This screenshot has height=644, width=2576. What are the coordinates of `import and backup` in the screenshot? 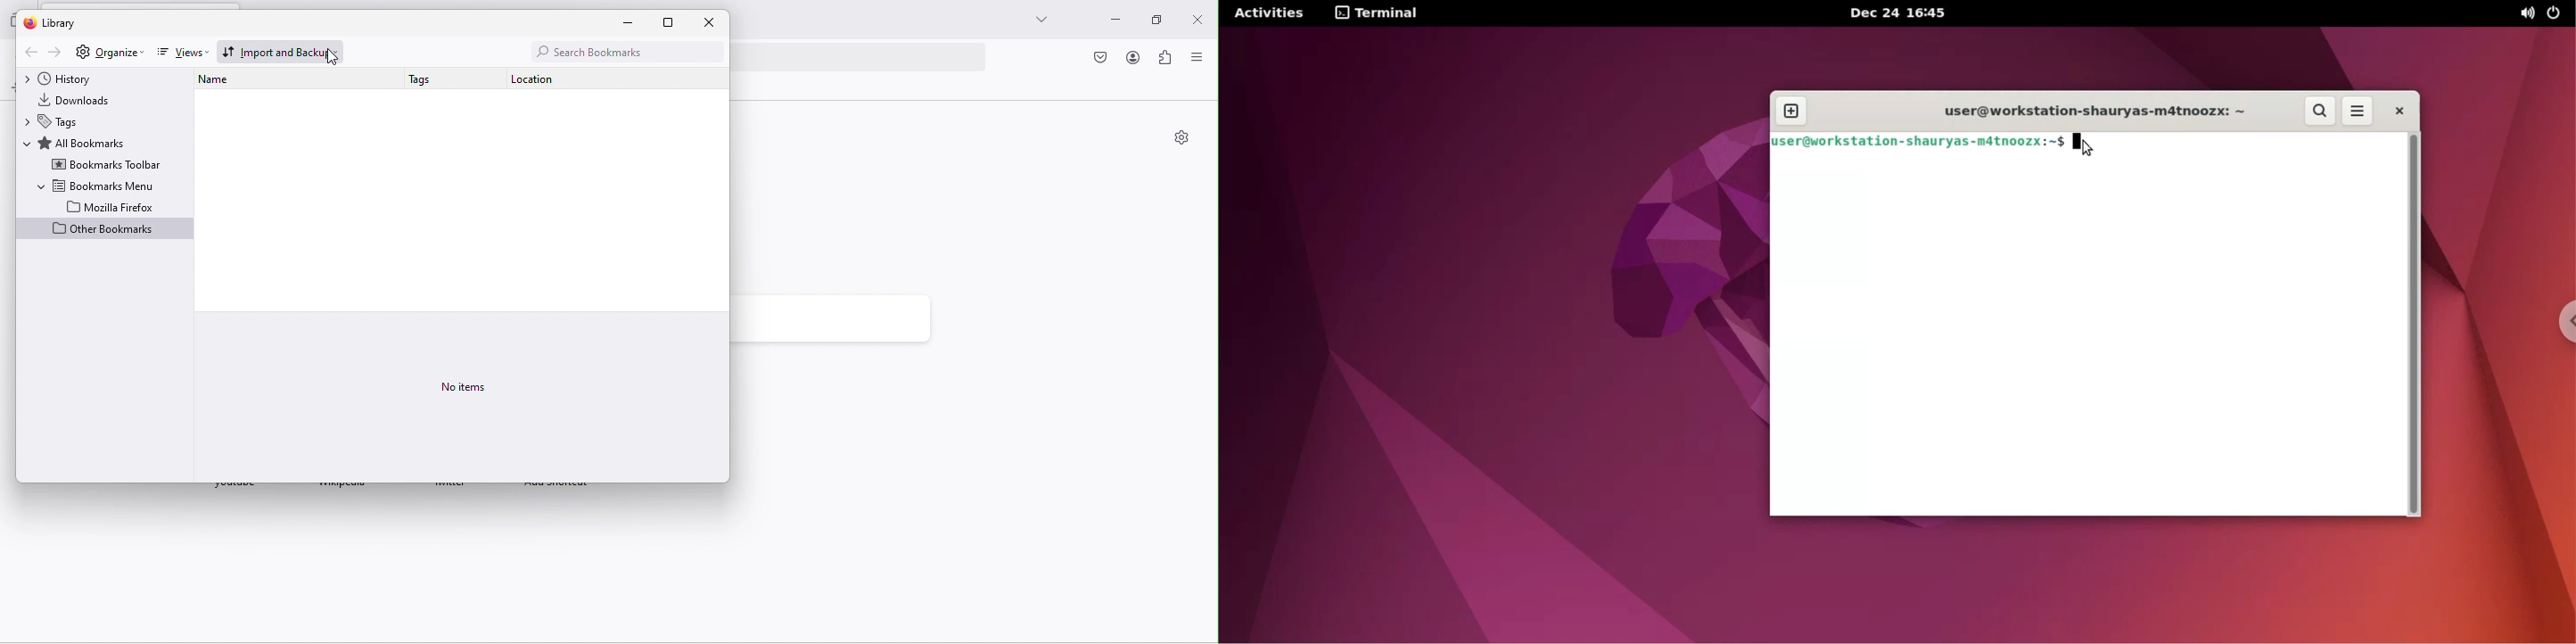 It's located at (282, 50).